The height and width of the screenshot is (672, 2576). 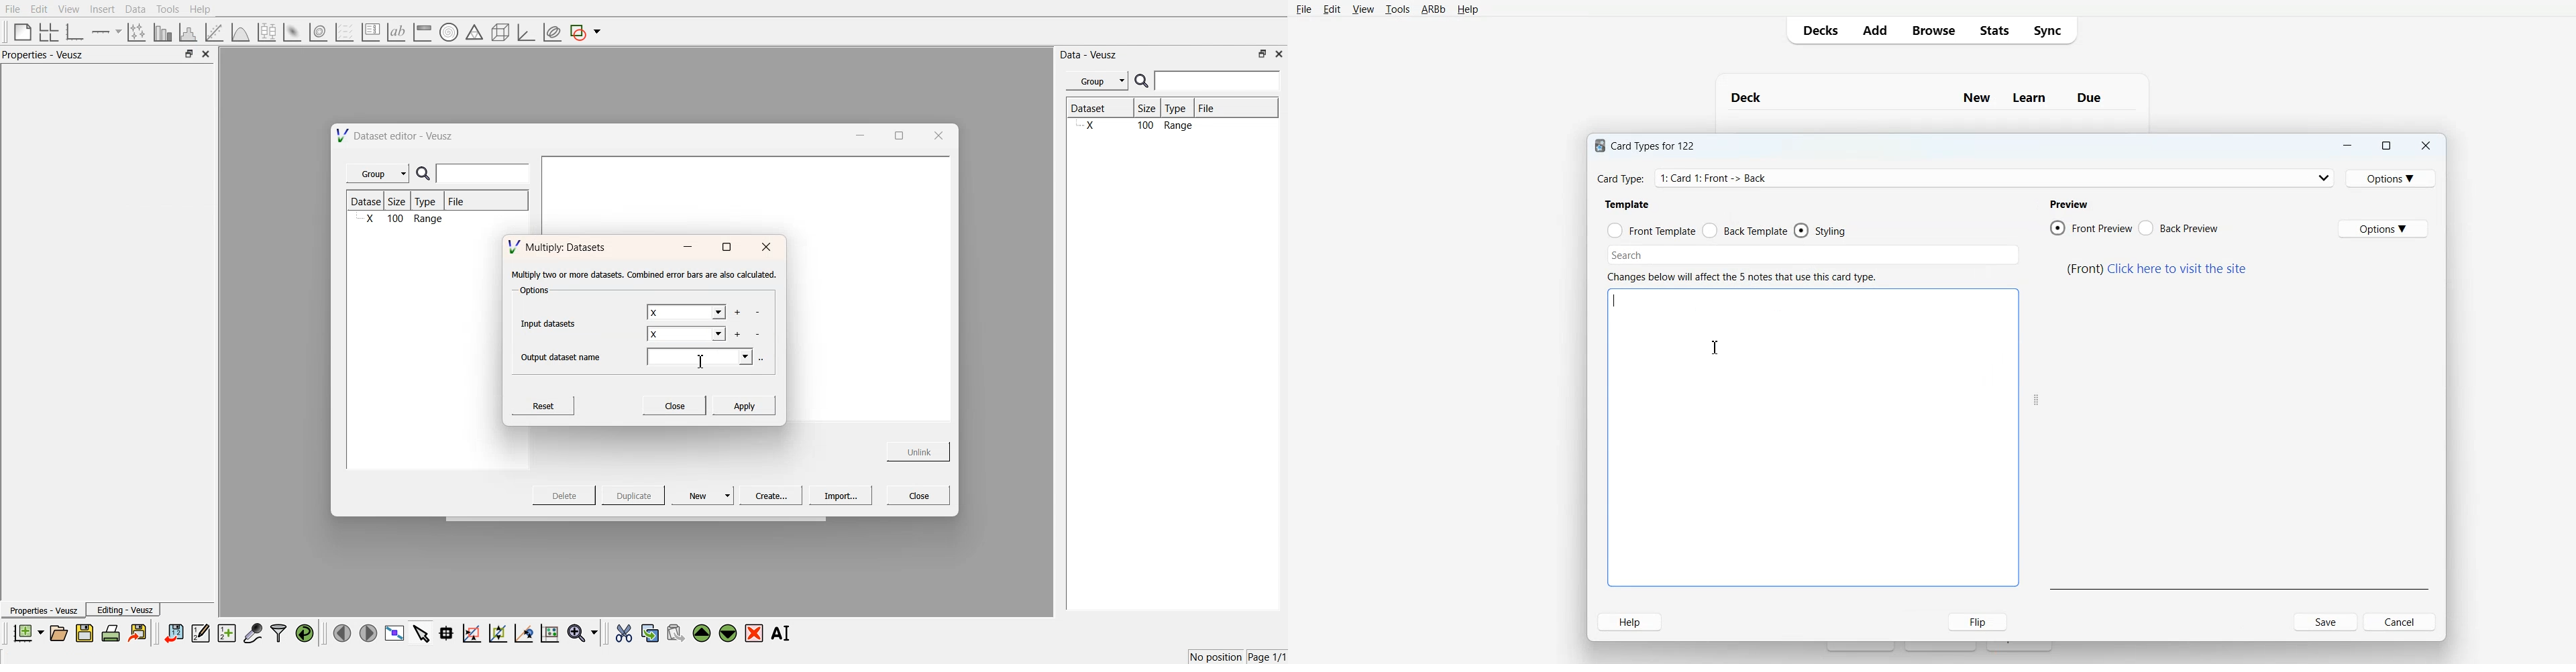 I want to click on File, so click(x=1218, y=108).